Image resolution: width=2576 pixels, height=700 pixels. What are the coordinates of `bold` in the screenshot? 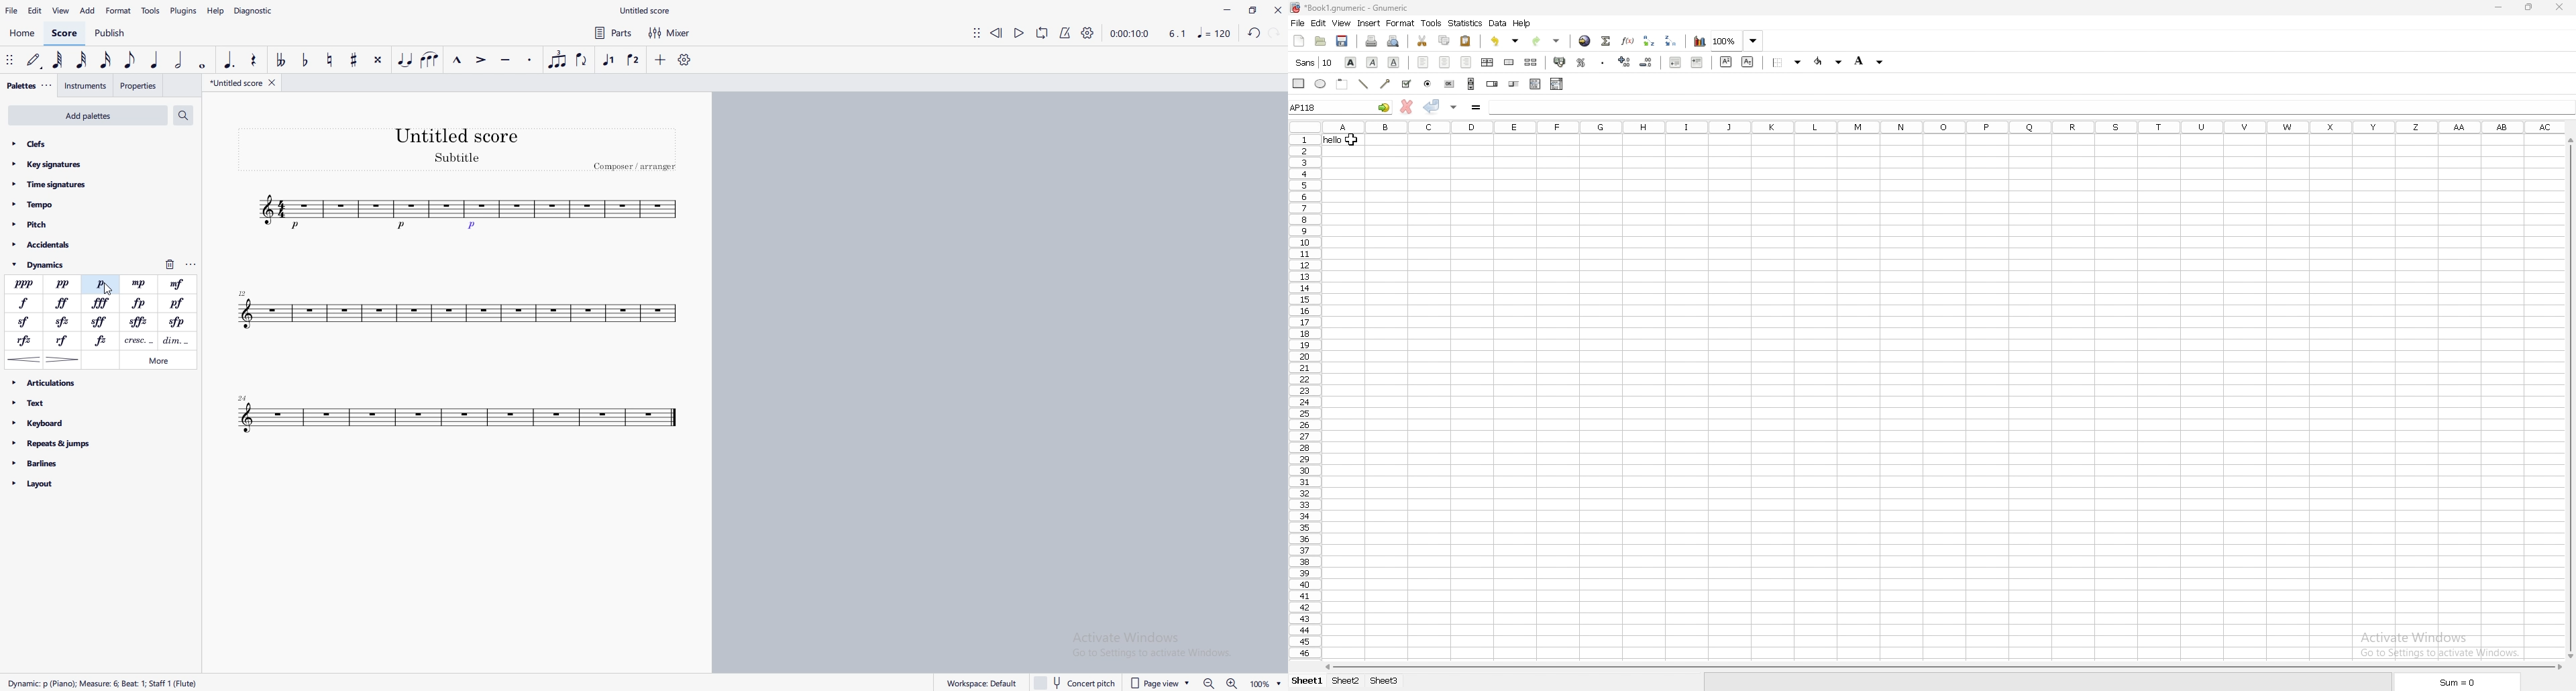 It's located at (1352, 62).